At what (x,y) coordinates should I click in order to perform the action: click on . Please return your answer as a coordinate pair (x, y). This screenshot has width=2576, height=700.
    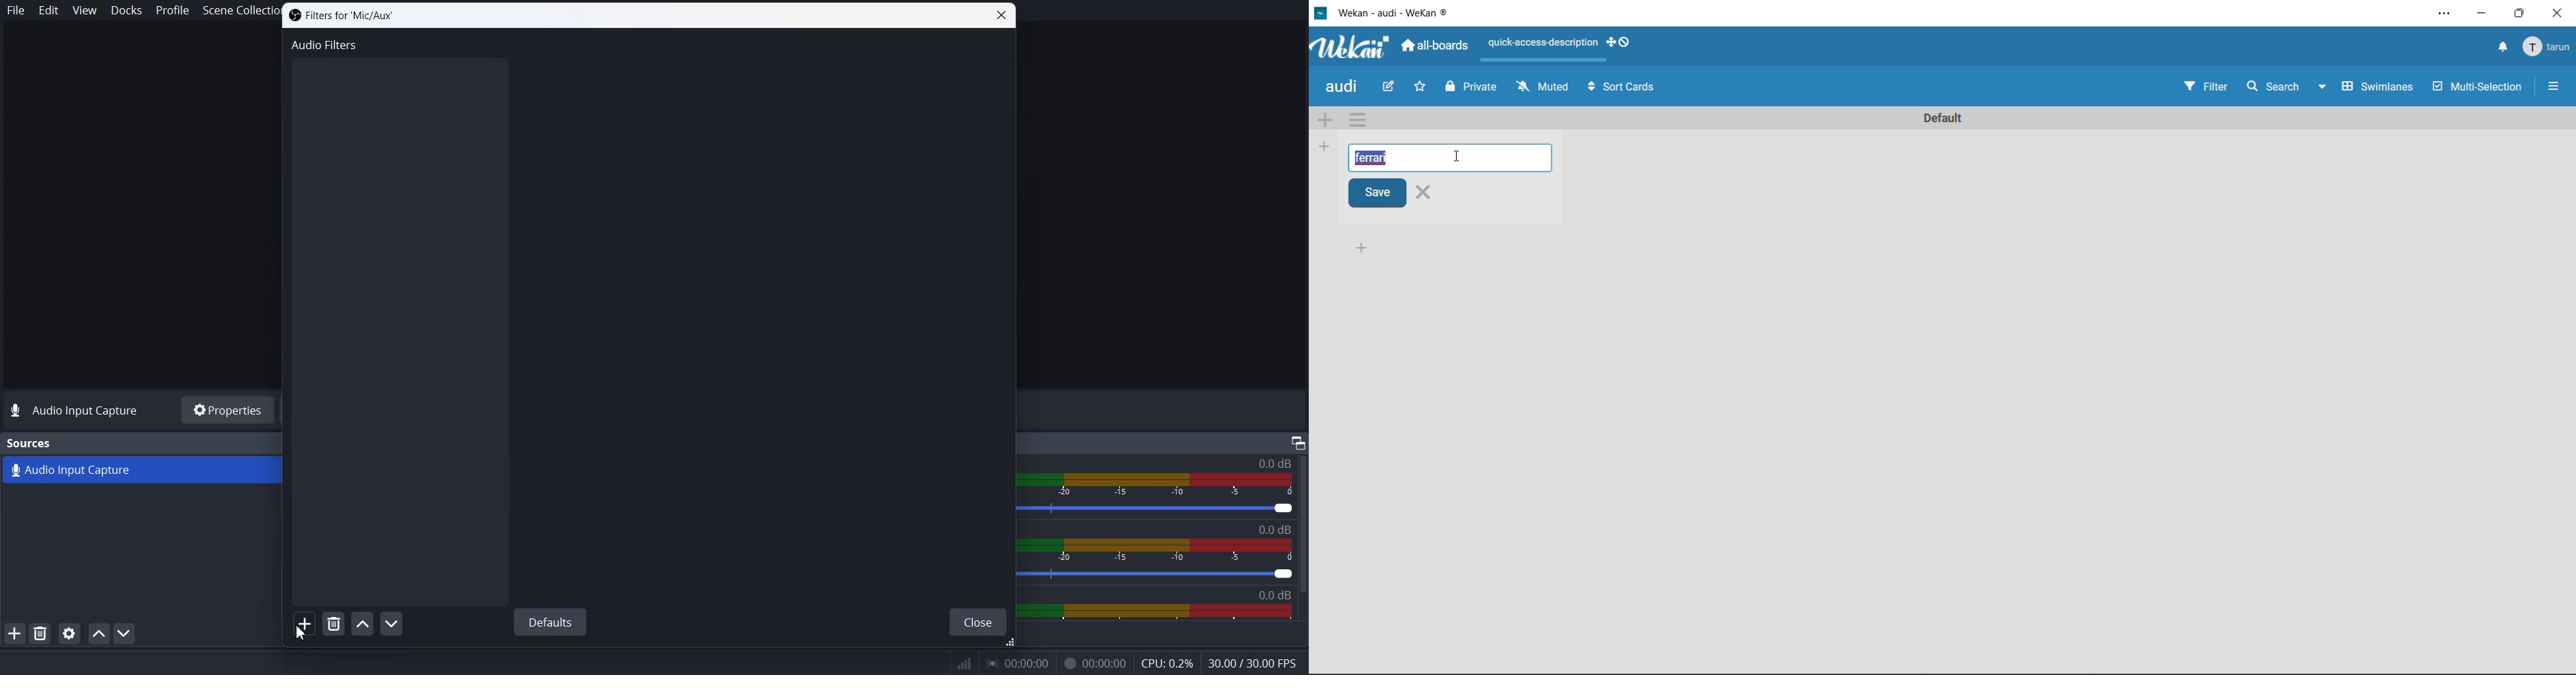
    Looking at the image, I should click on (1351, 48).